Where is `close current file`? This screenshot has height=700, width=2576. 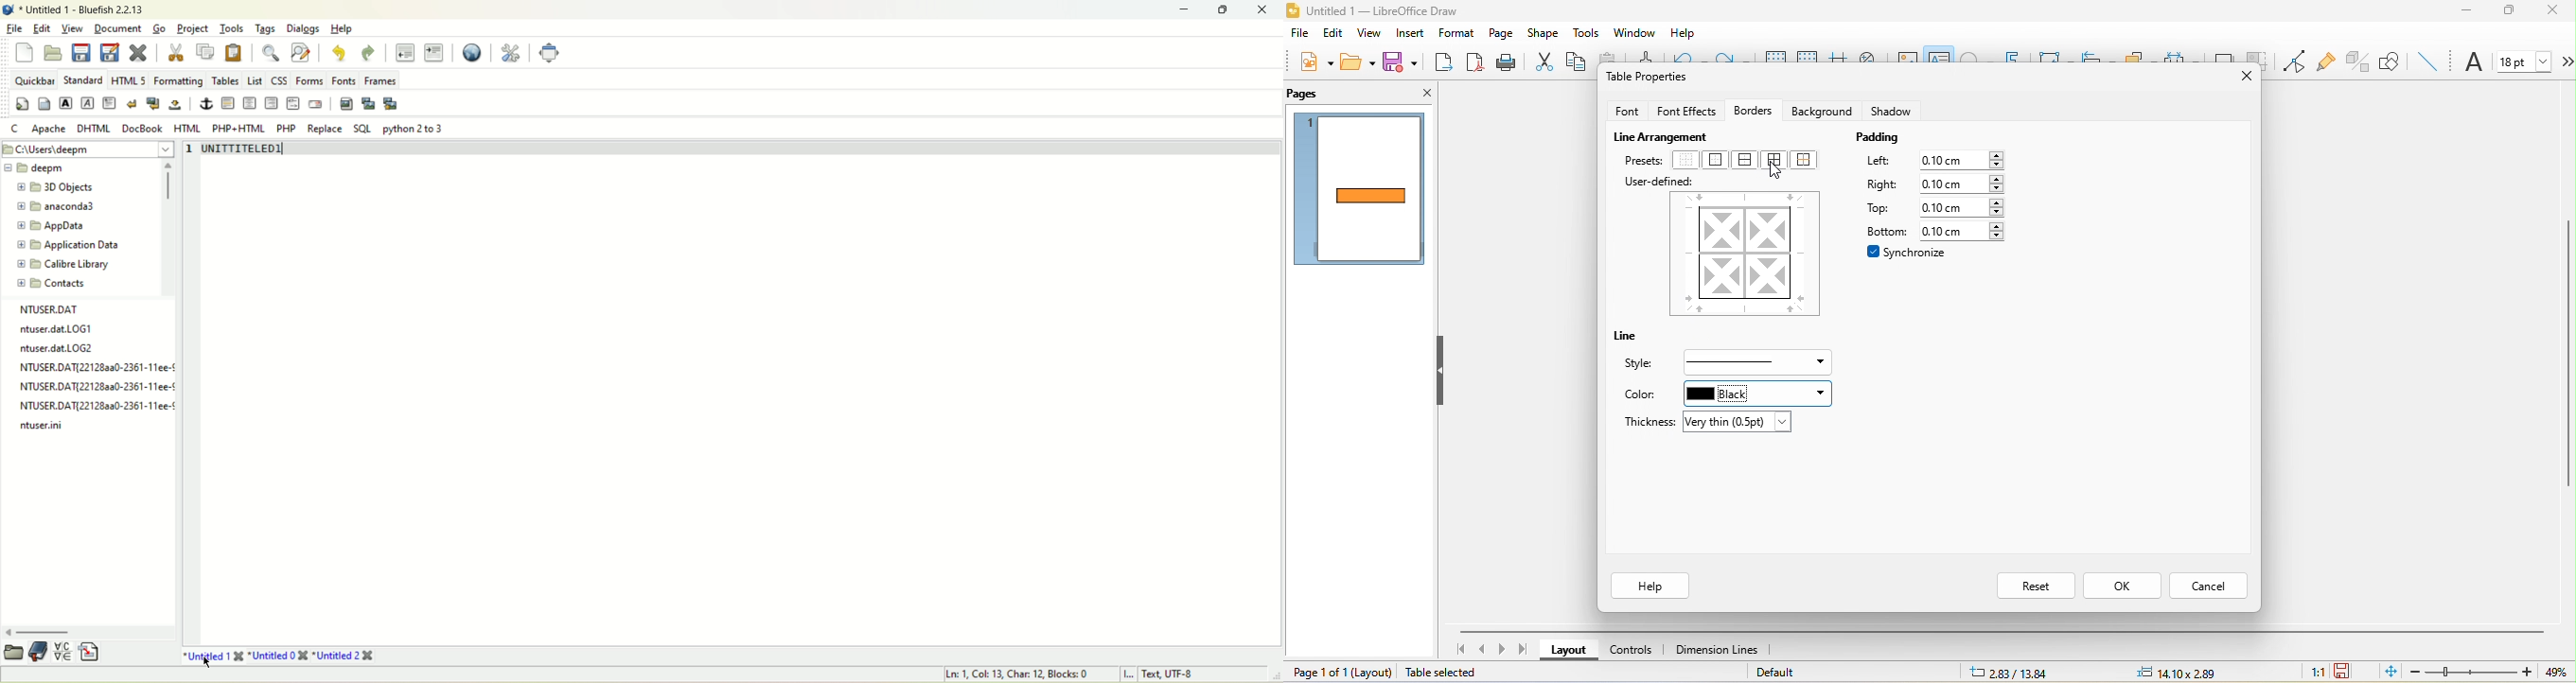 close current file is located at coordinates (137, 53).